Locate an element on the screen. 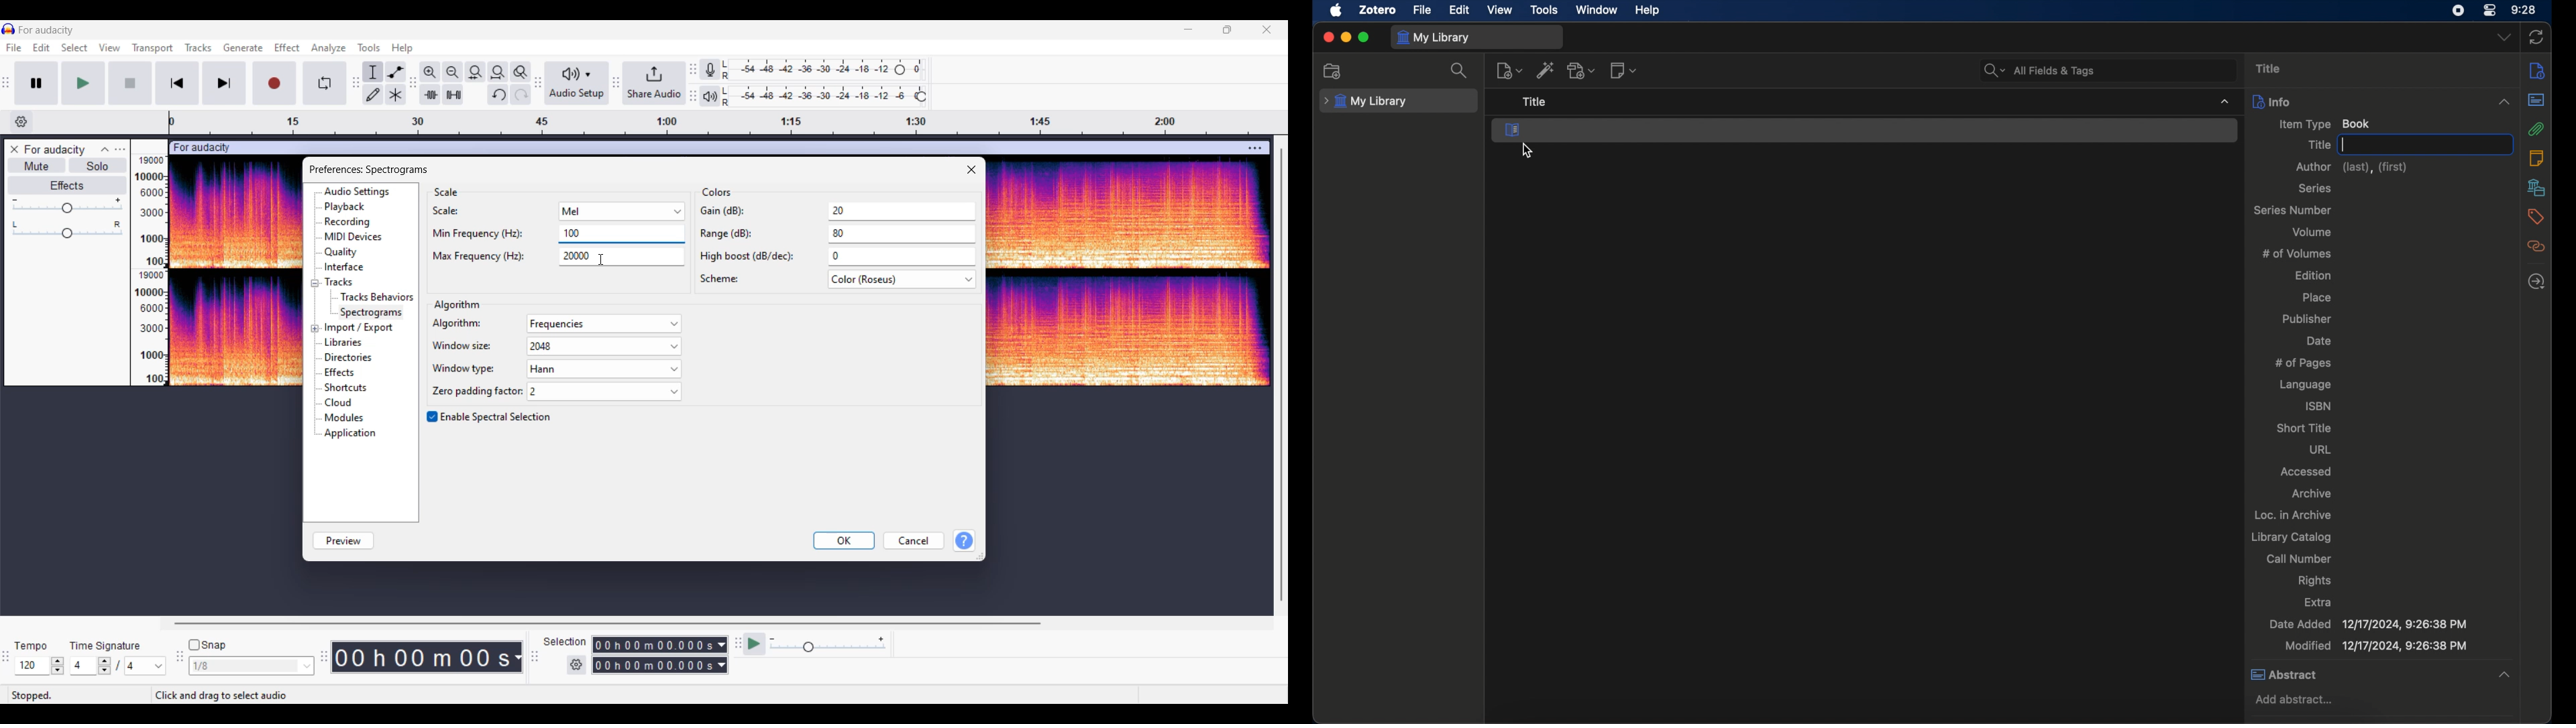 This screenshot has width=2576, height=728. Close window is located at coordinates (971, 170).